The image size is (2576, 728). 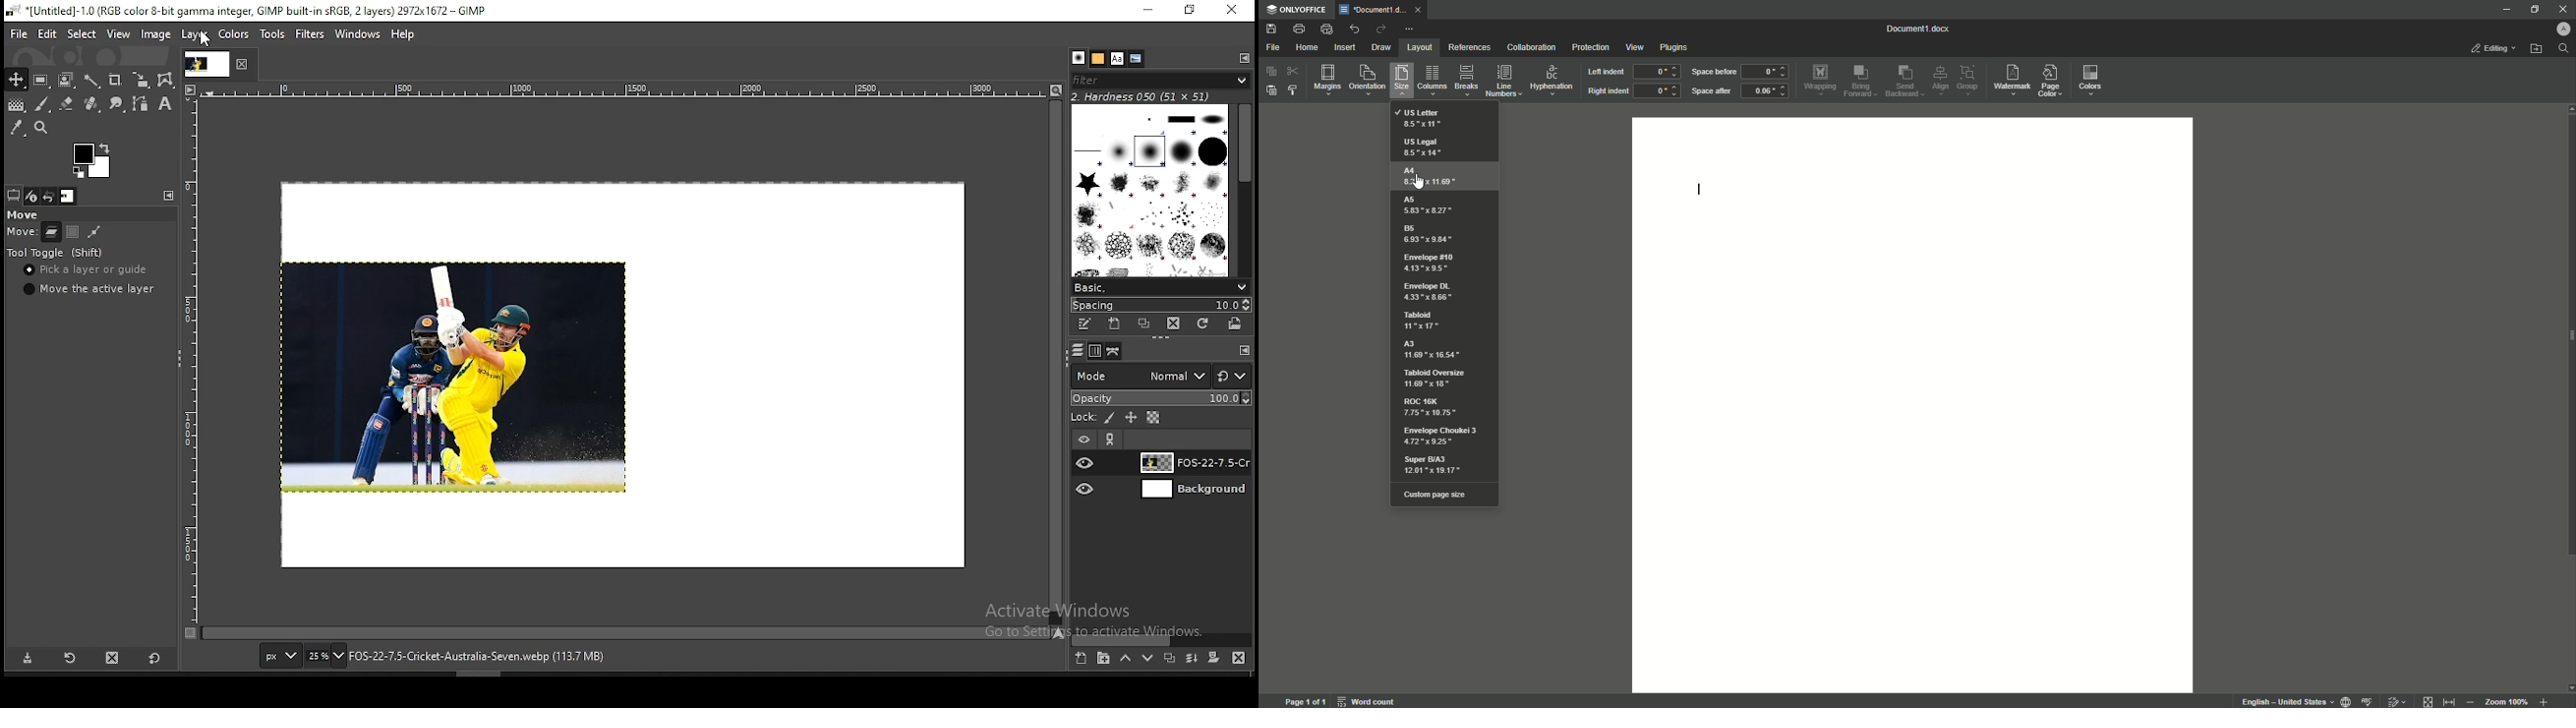 What do you see at coordinates (1430, 349) in the screenshot?
I see `A3` at bounding box center [1430, 349].